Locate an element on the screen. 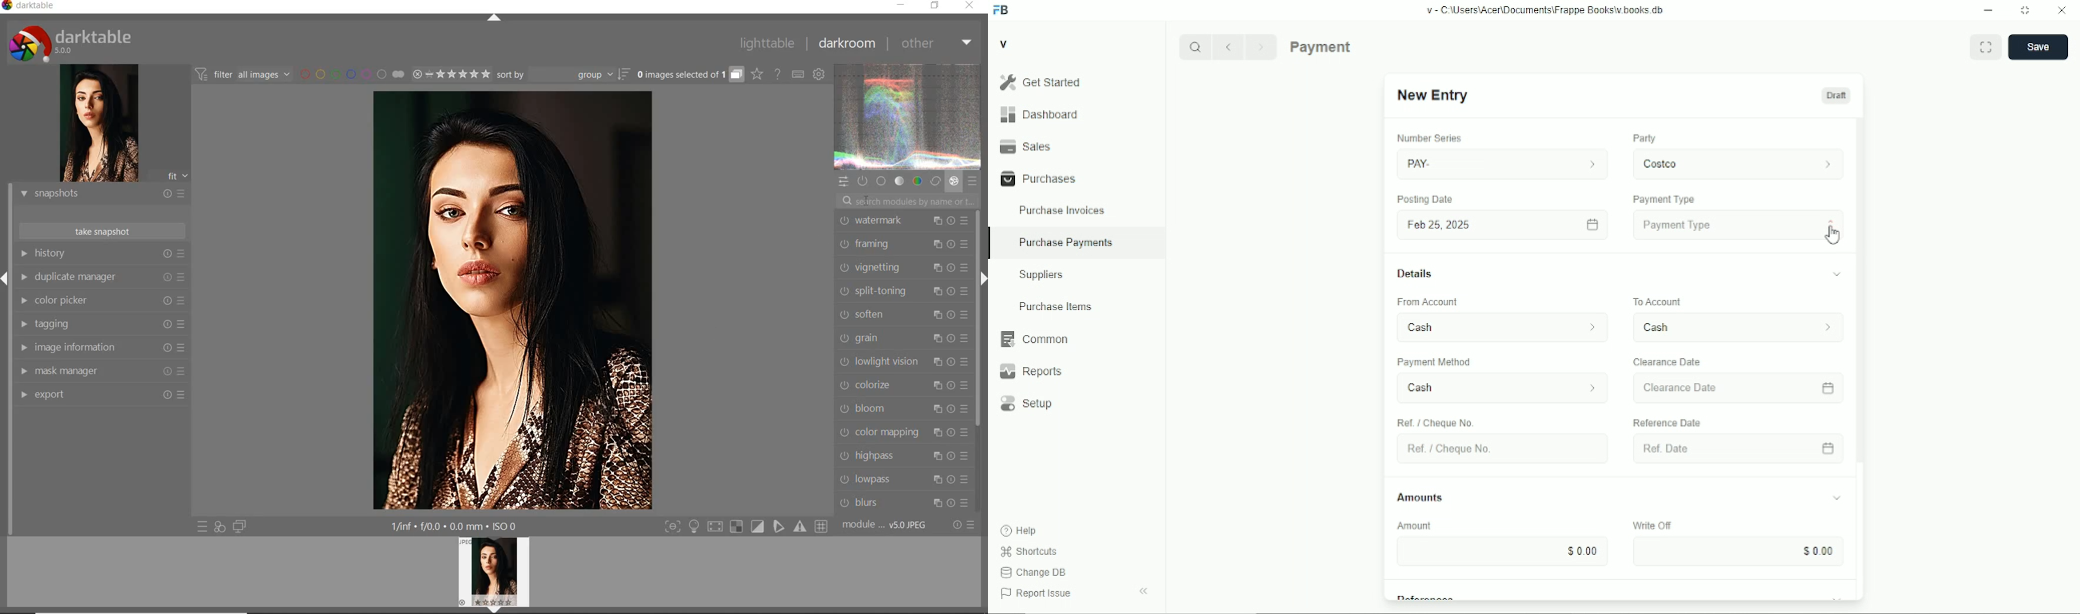 Image resolution: width=2100 pixels, height=616 pixels.  is located at coordinates (1736, 552).